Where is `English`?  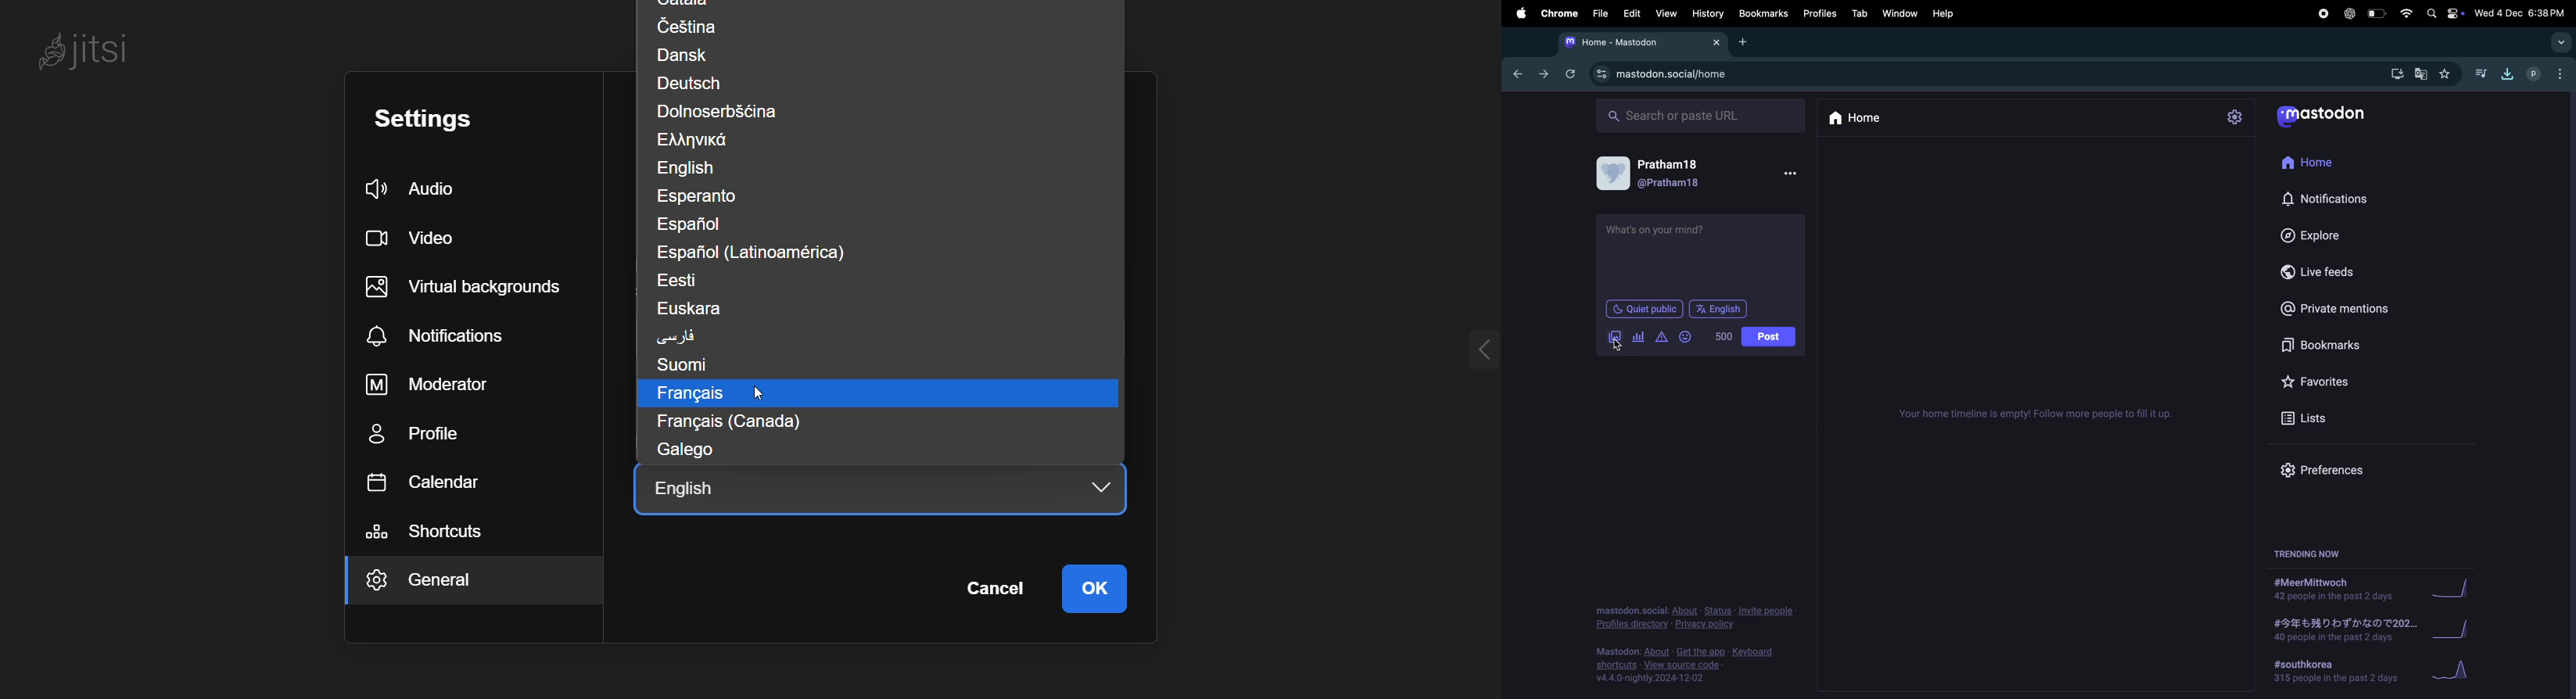 English is located at coordinates (691, 492).